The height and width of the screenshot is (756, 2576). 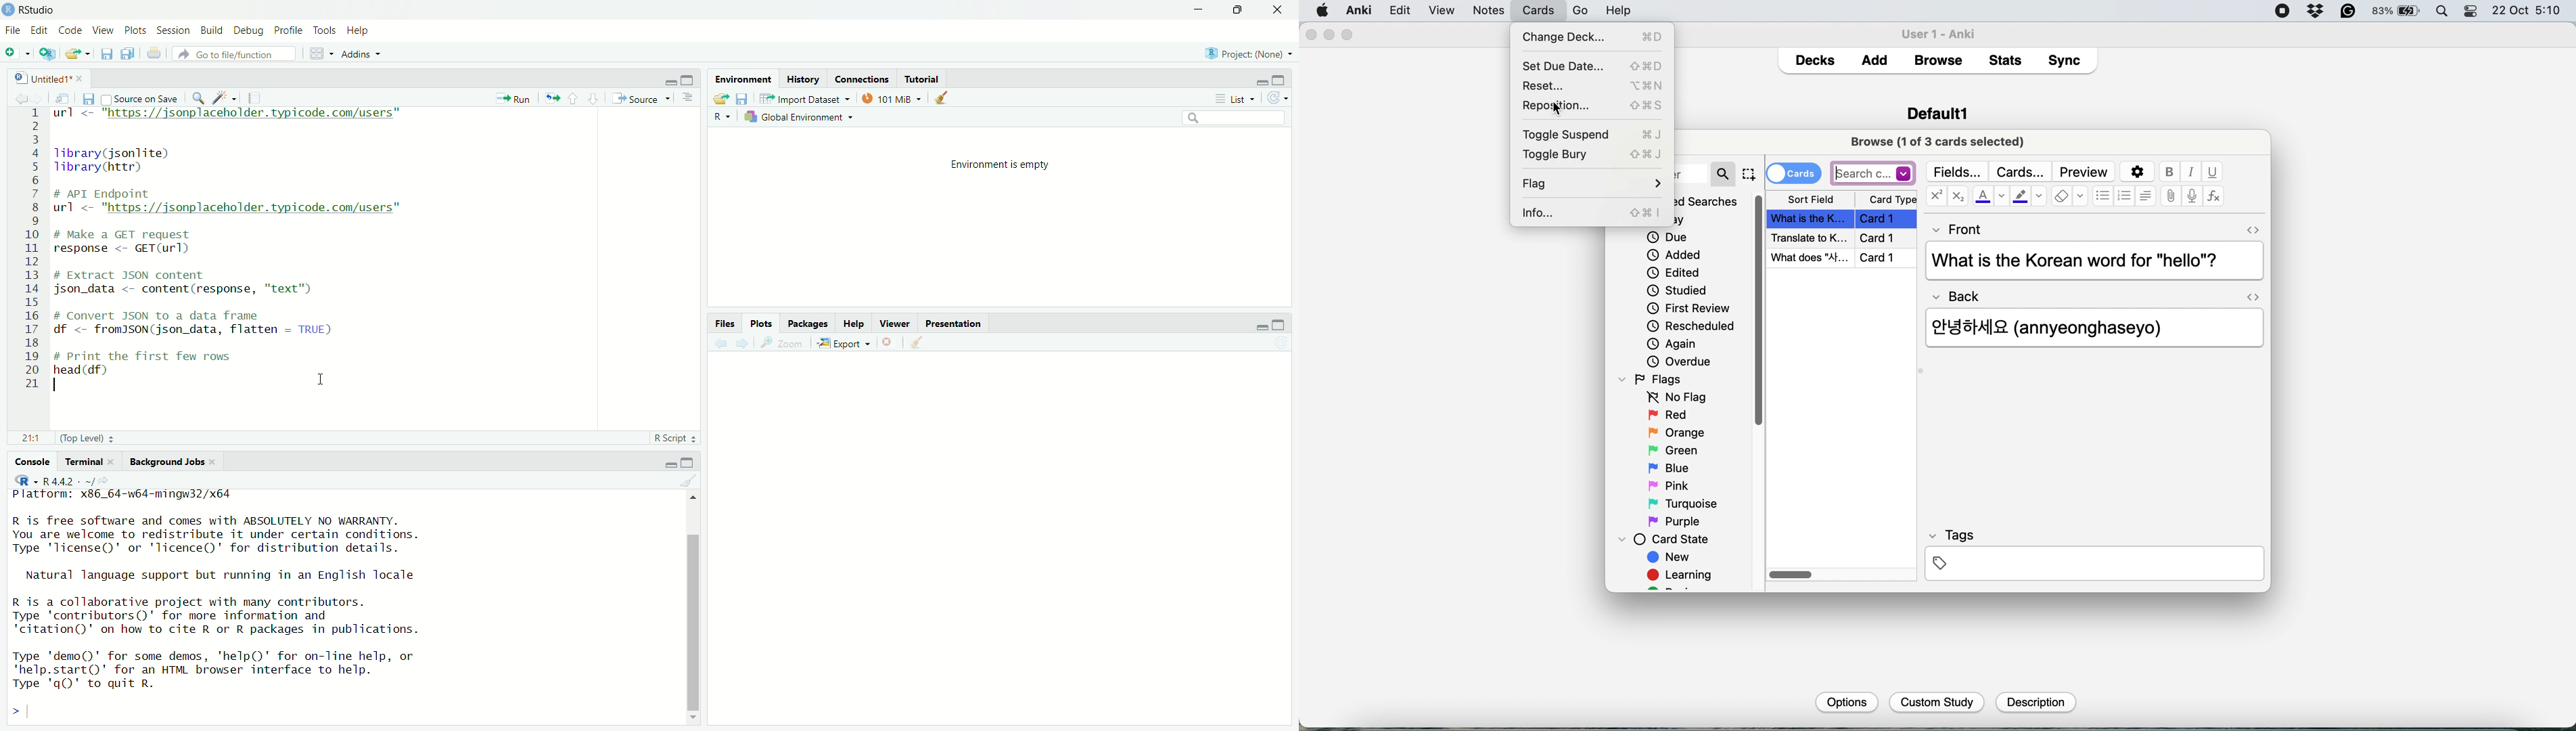 I want to click on reposition, so click(x=1594, y=104).